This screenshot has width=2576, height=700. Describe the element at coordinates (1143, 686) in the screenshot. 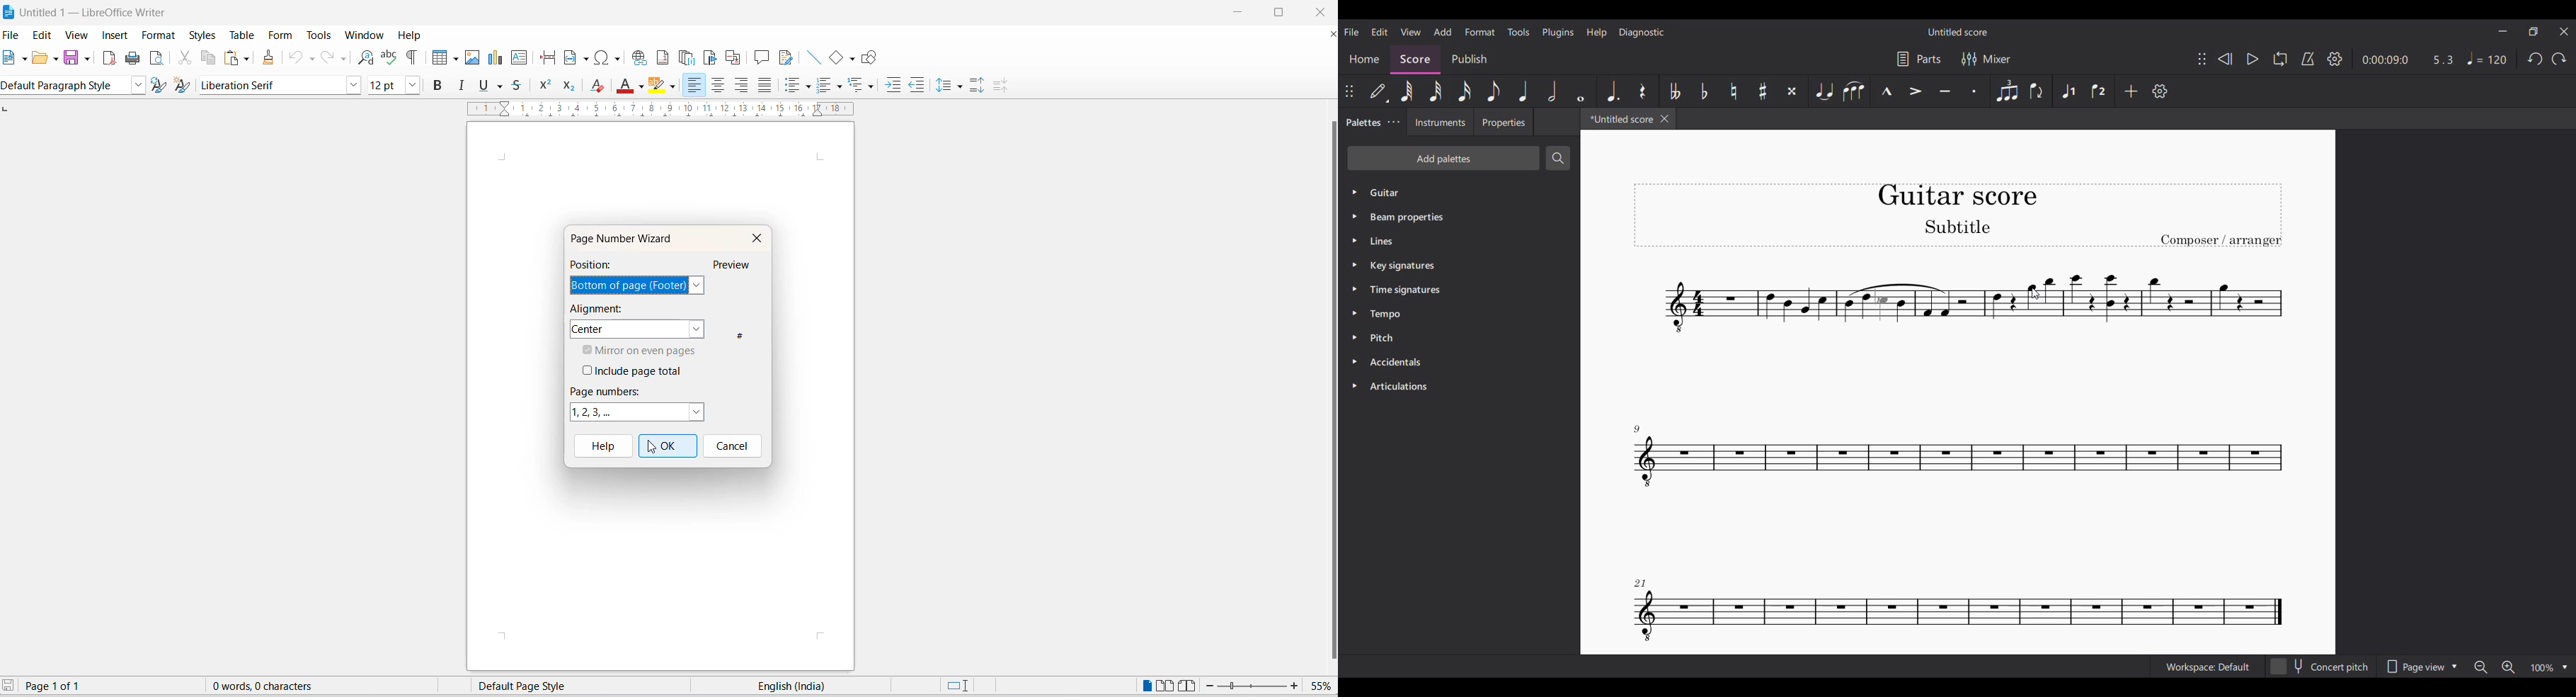

I see `single page view` at that location.